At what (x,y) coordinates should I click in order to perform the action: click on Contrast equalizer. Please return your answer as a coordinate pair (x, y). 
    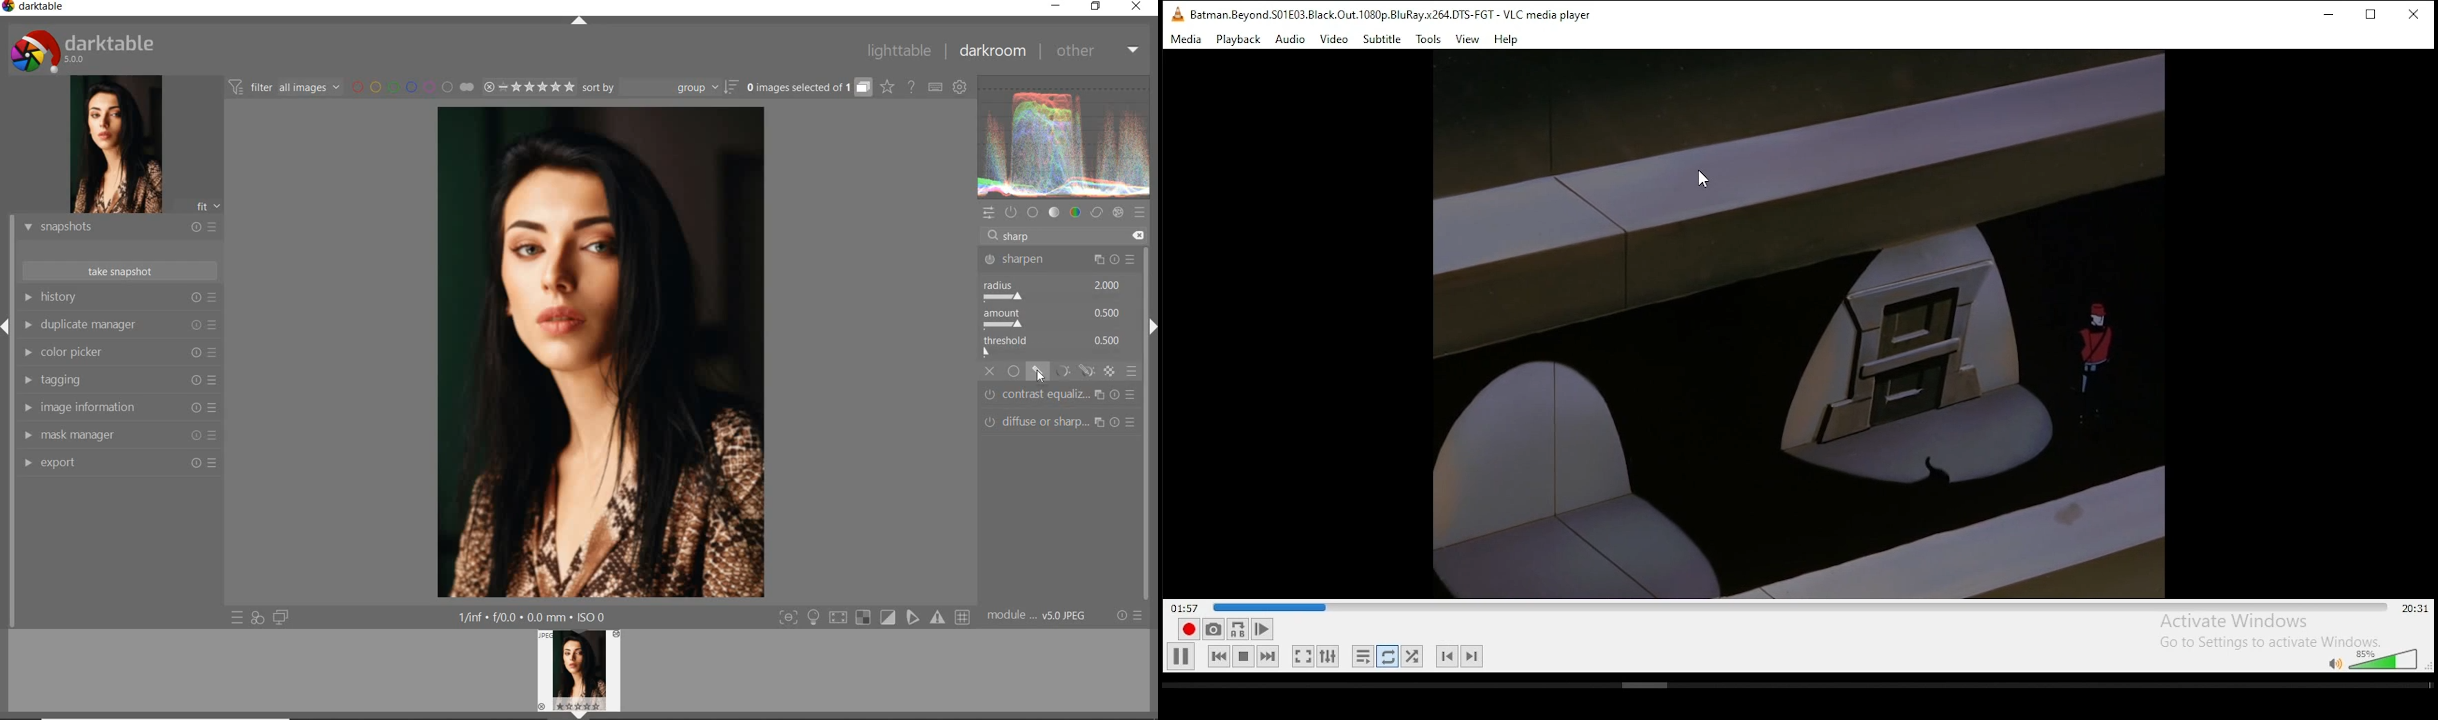
    Looking at the image, I should click on (1059, 395).